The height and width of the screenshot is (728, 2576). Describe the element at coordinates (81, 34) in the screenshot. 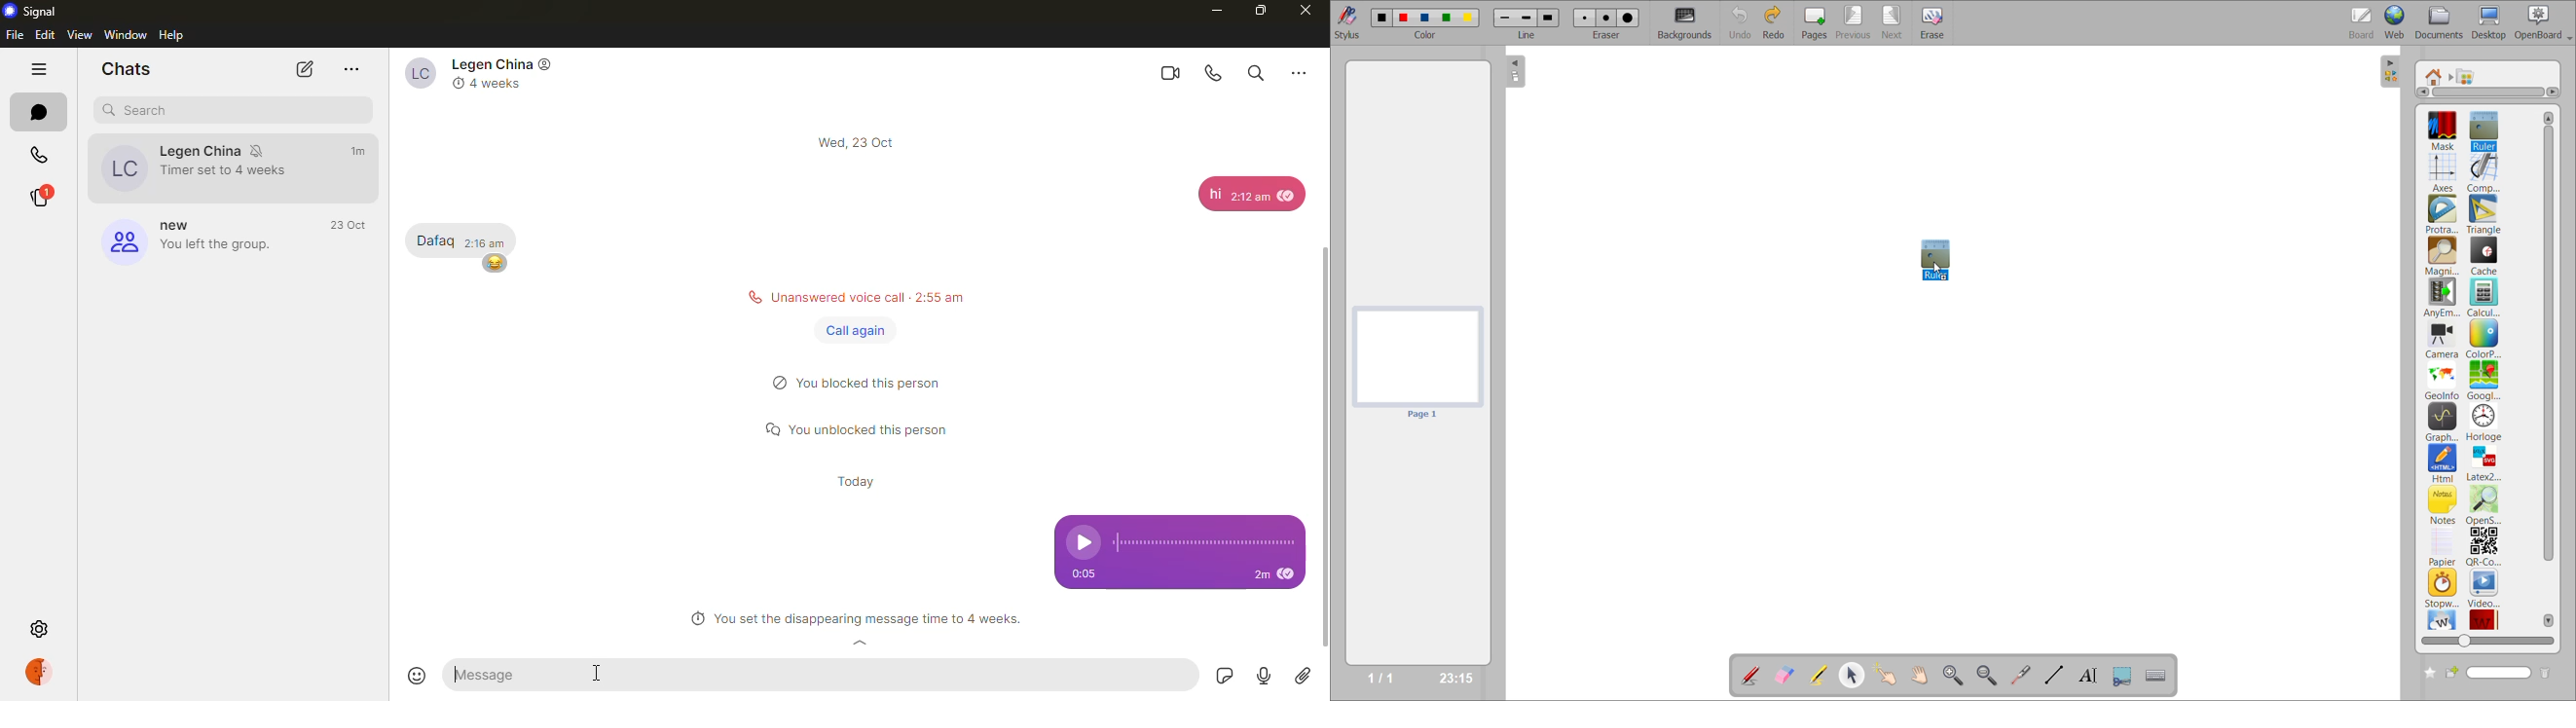

I see `view` at that location.